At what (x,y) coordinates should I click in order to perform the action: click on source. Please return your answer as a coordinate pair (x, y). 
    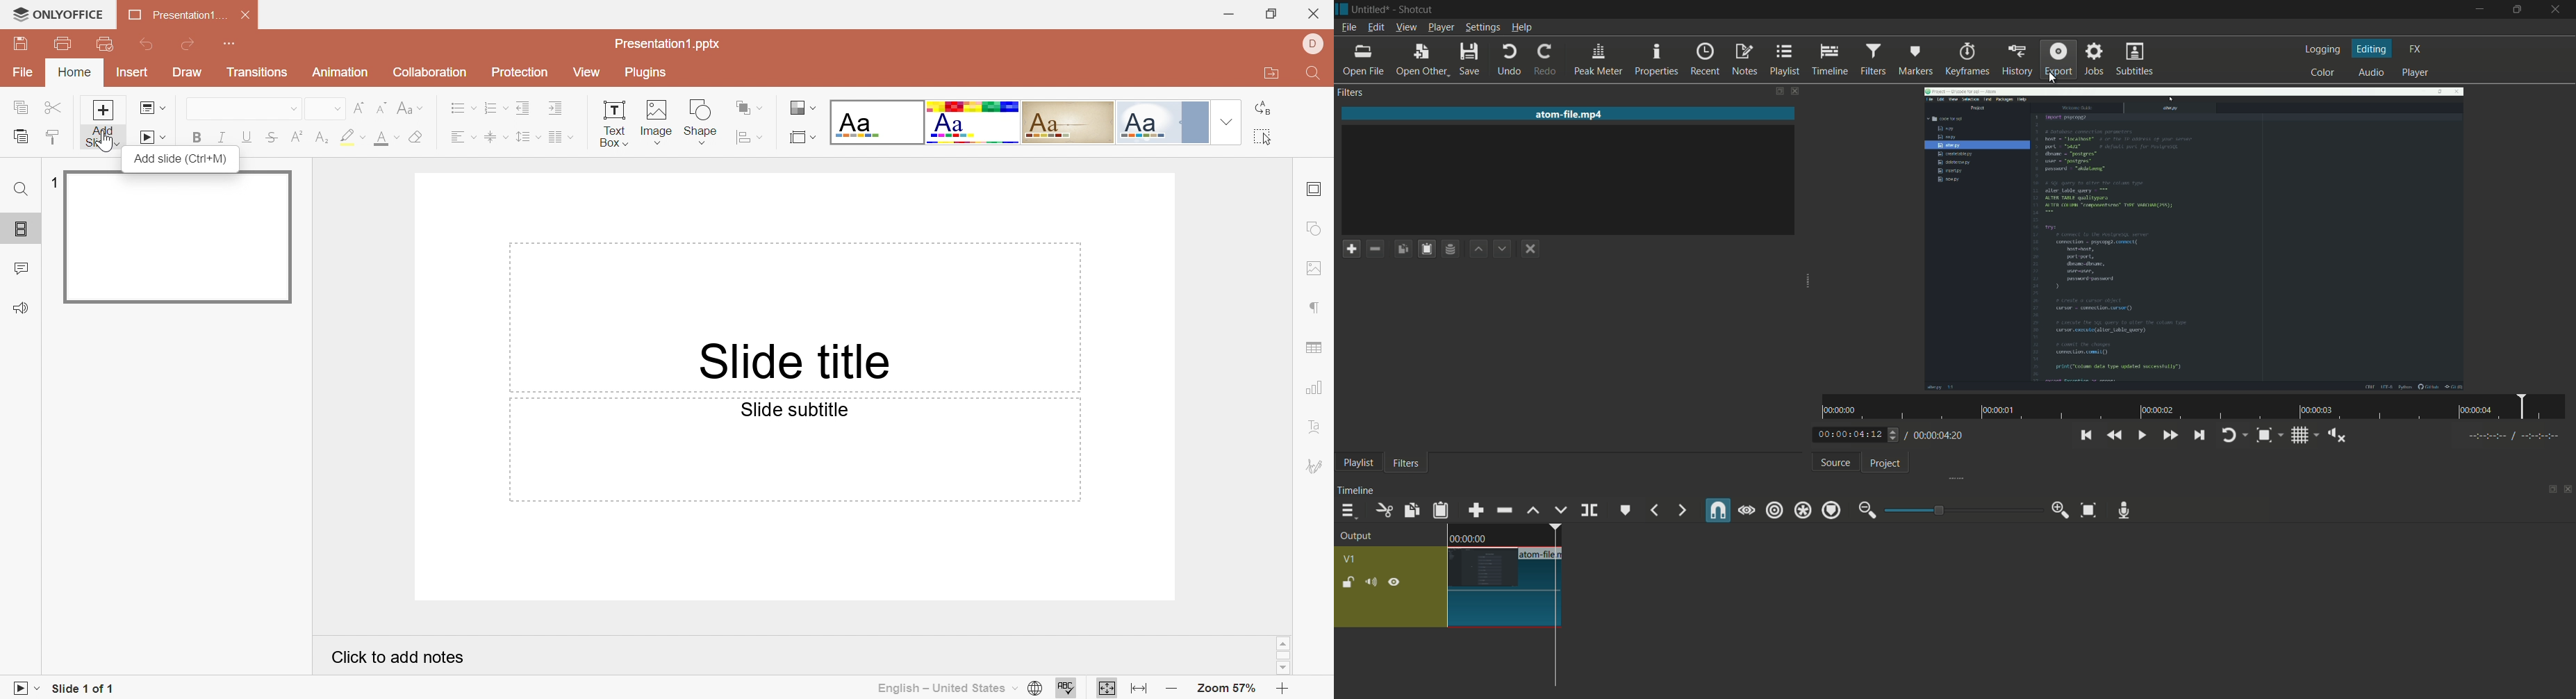
    Looking at the image, I should click on (1835, 463).